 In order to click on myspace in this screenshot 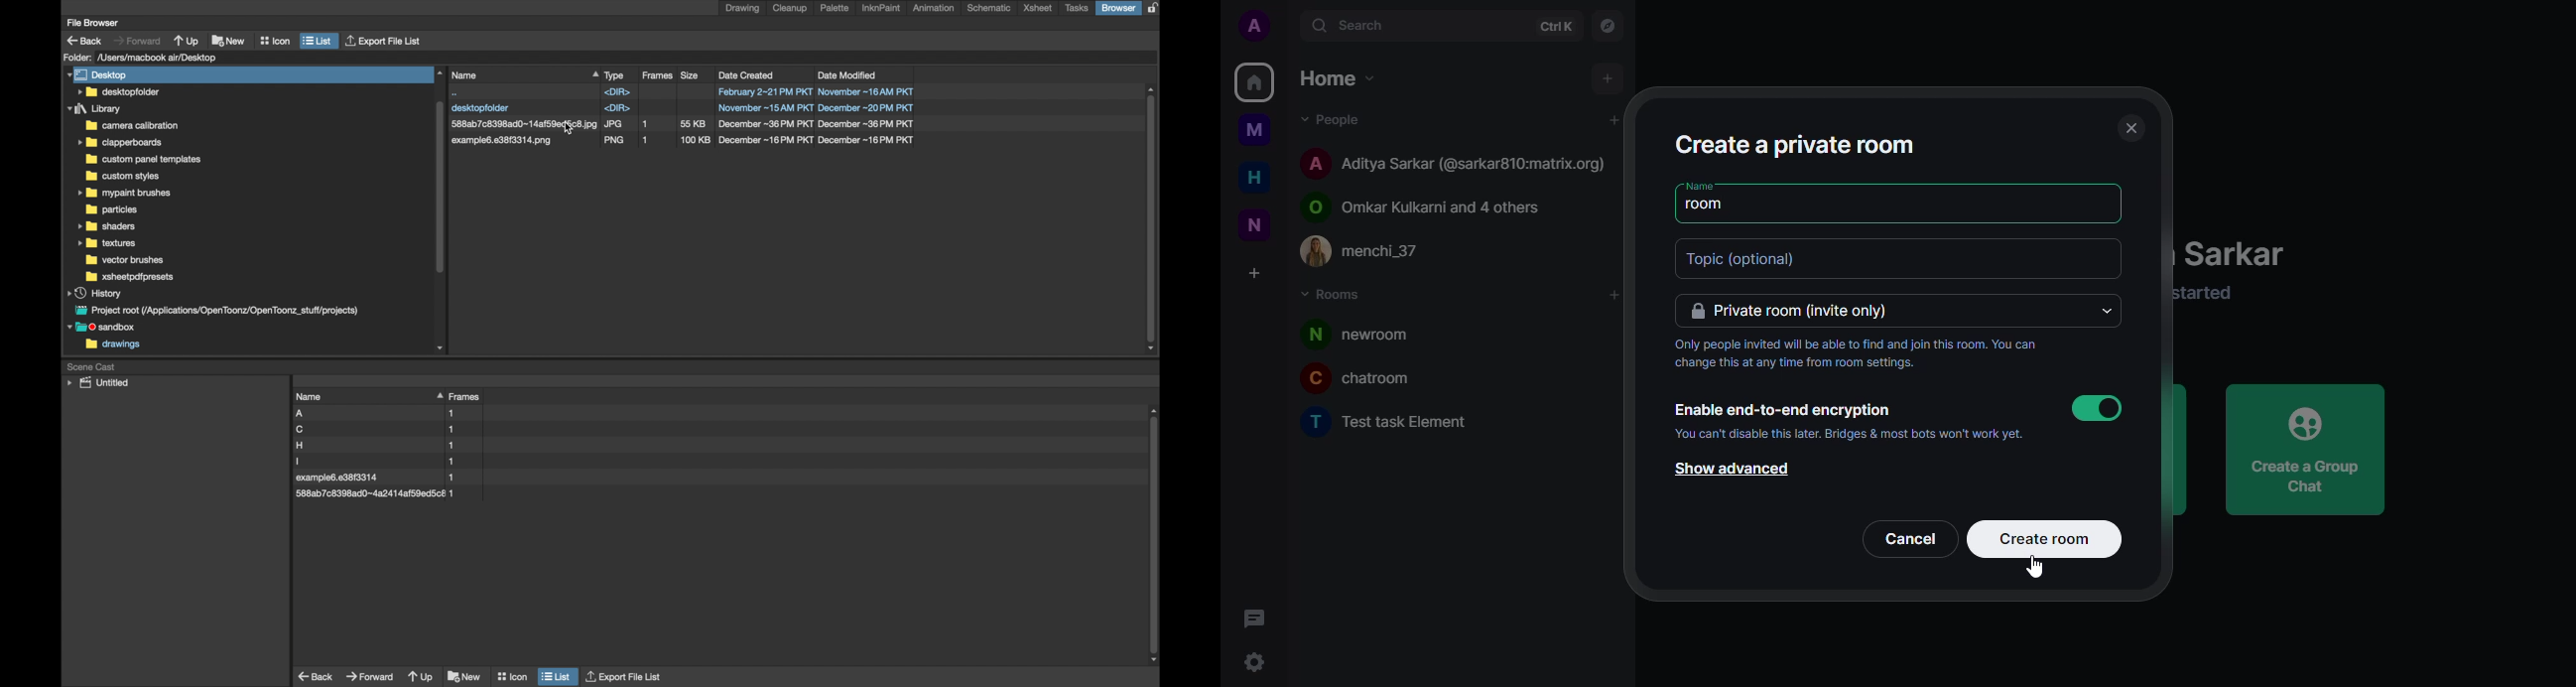, I will do `click(1255, 130)`.